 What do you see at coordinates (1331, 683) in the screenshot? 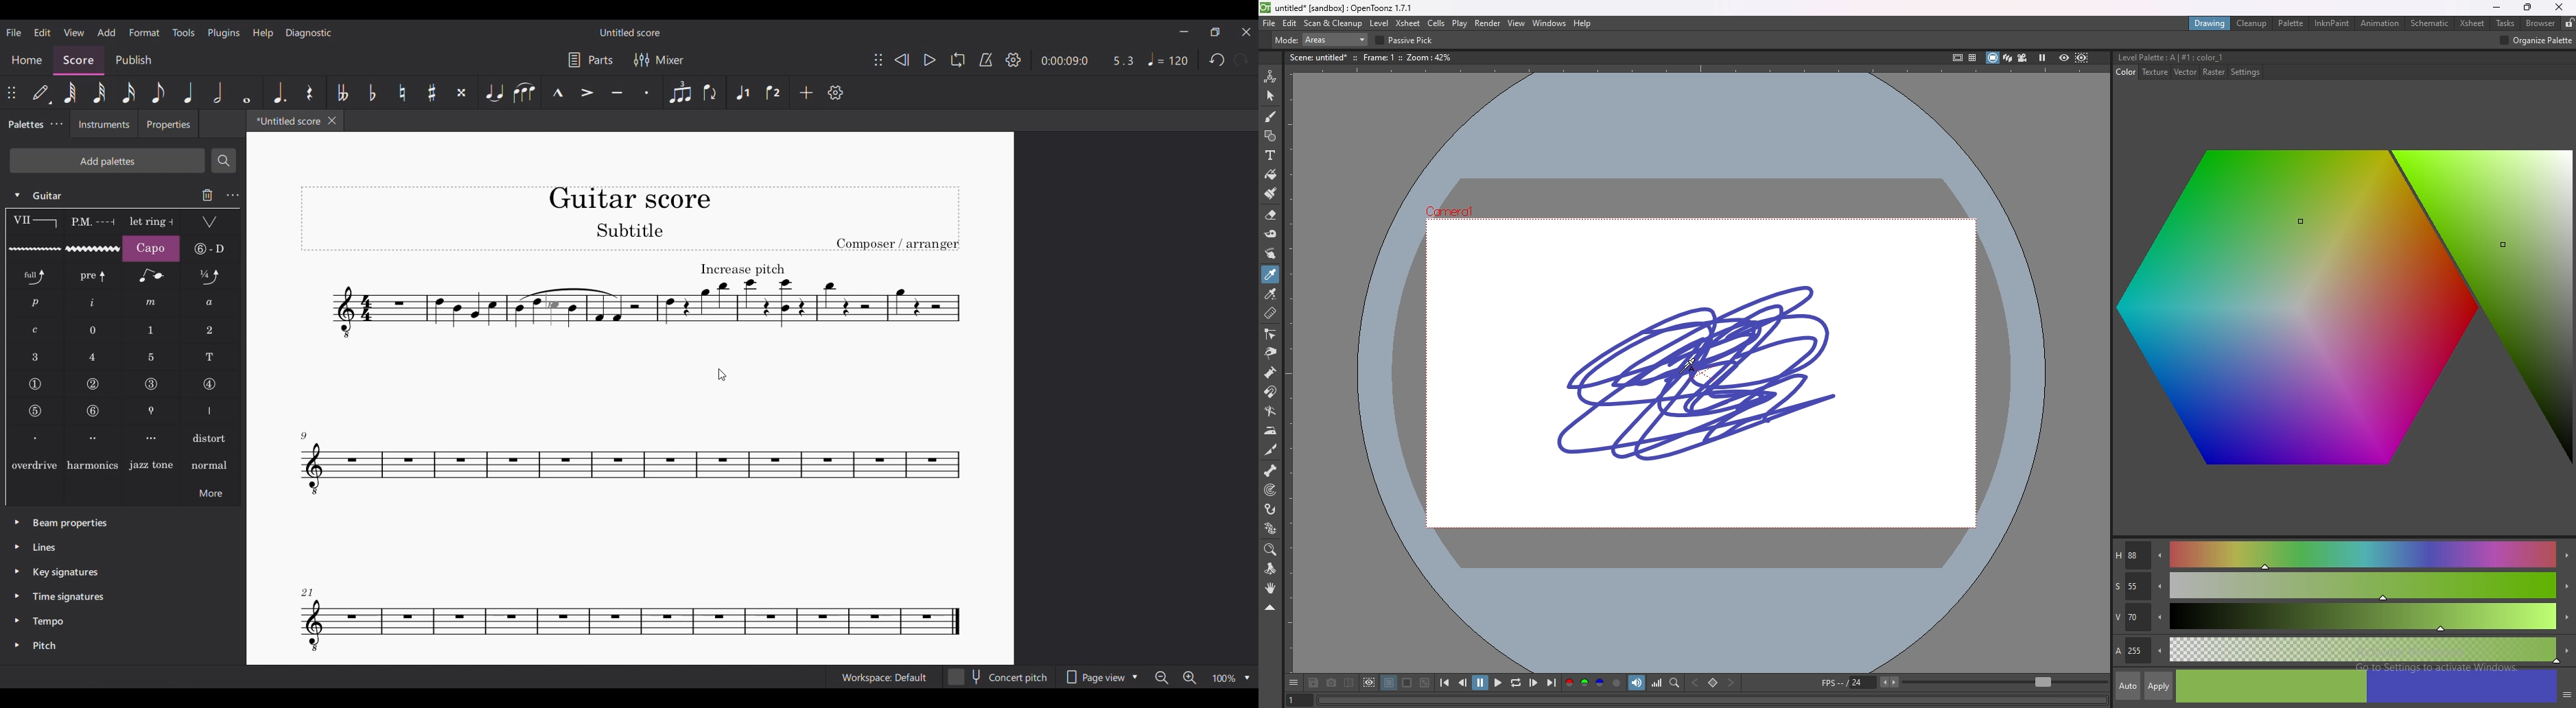
I see `snapshot` at bounding box center [1331, 683].